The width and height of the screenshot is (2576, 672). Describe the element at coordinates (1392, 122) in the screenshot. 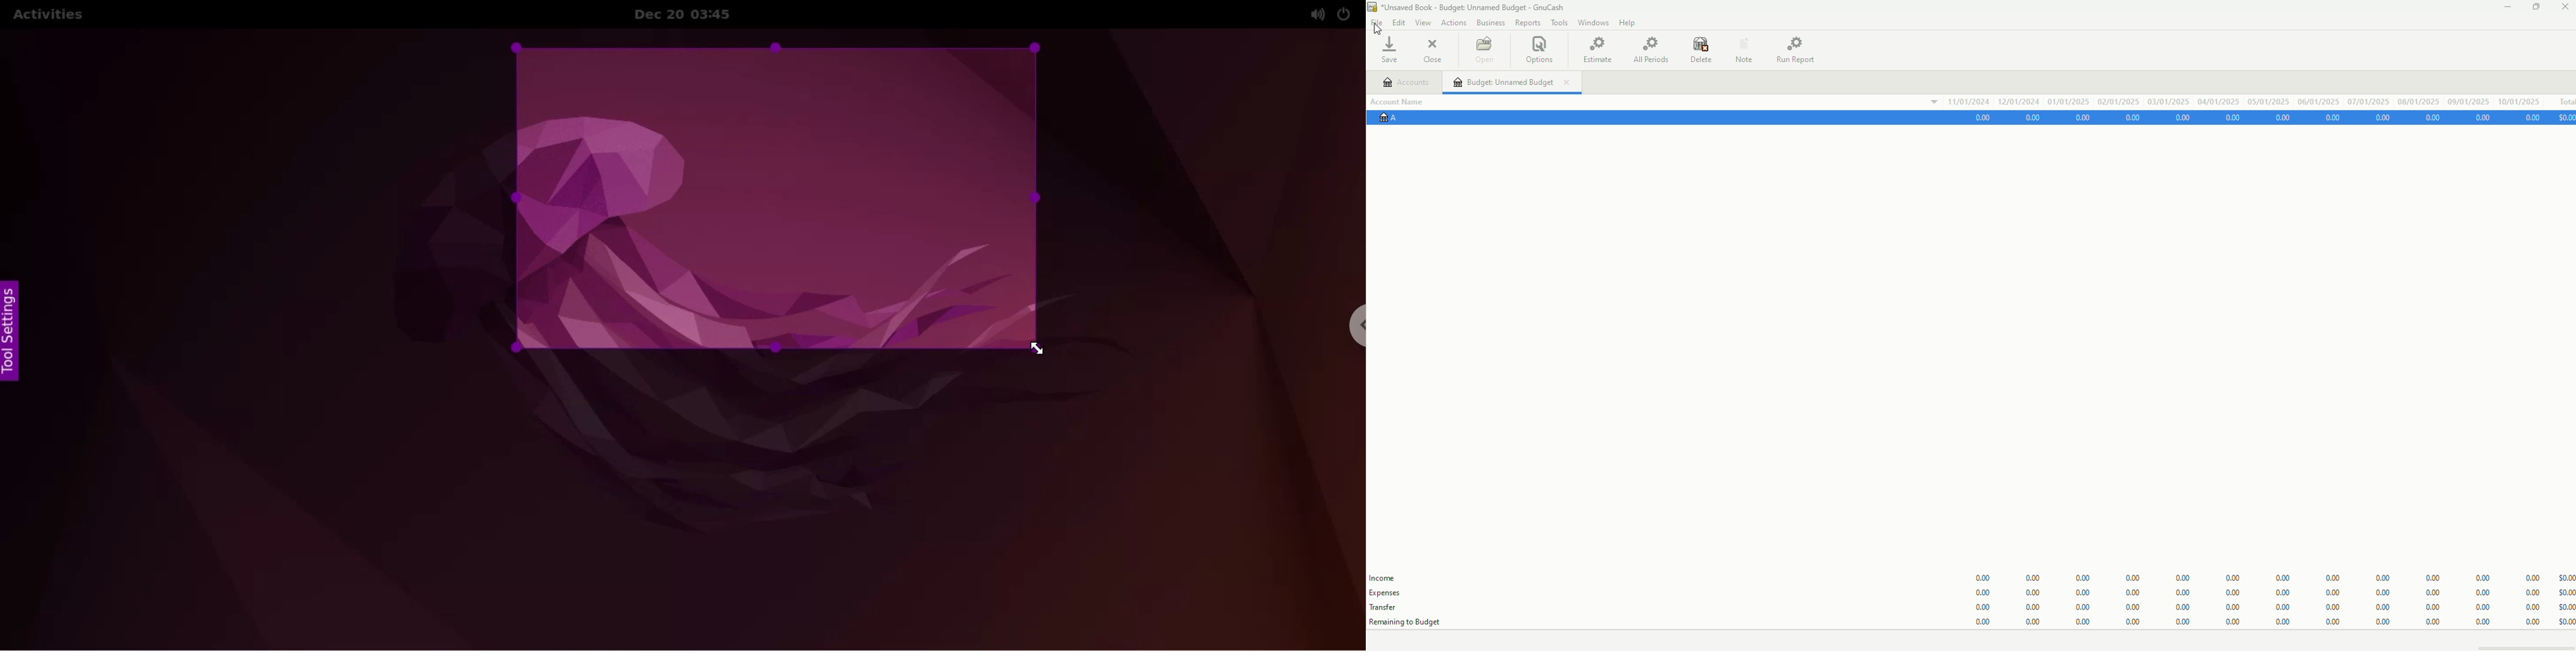

I see `Account A` at that location.